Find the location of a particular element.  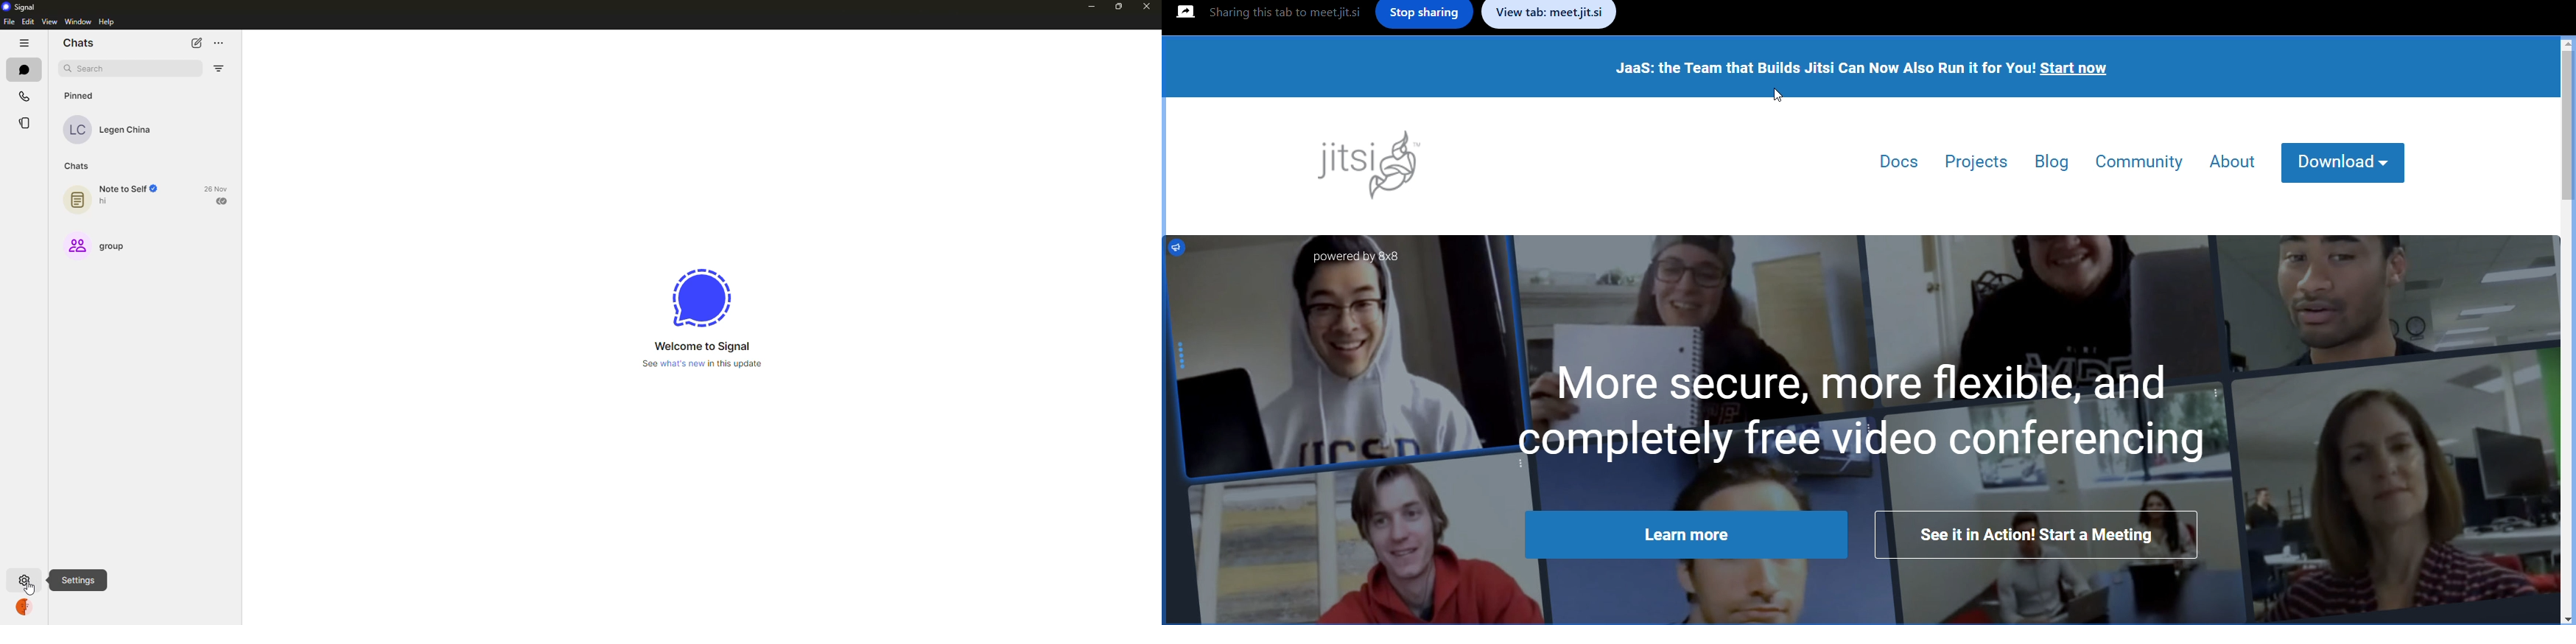

new chat is located at coordinates (196, 42).